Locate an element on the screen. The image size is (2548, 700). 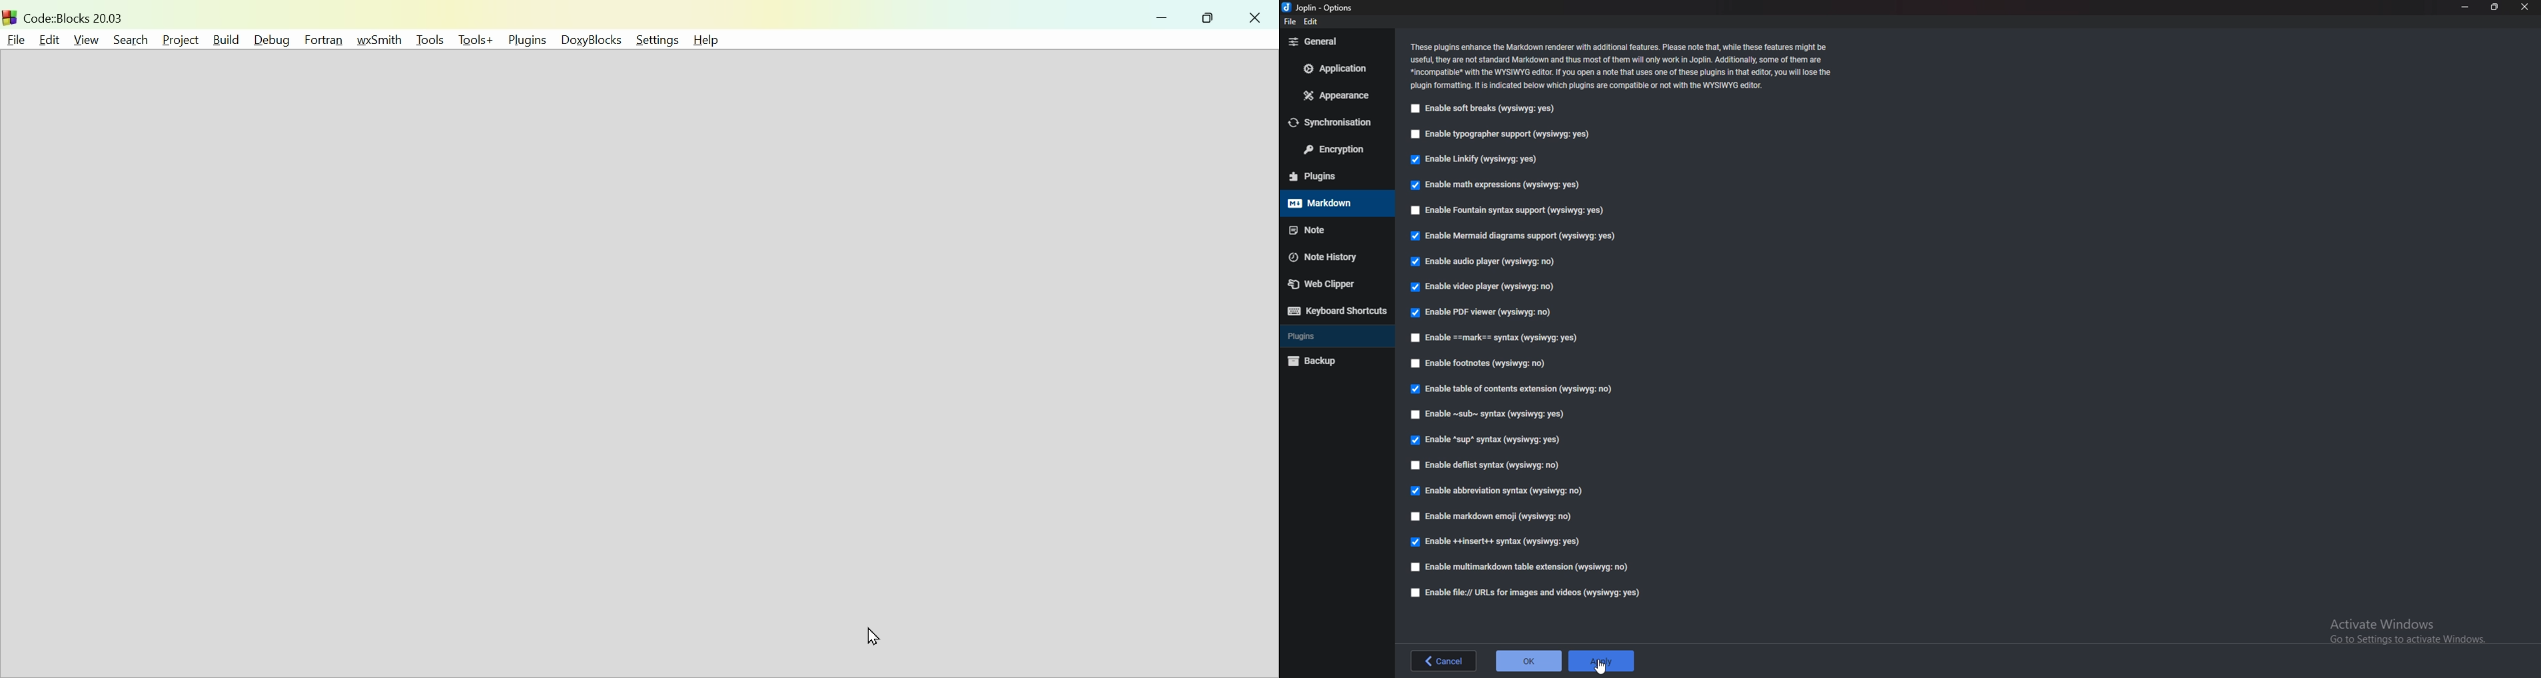
Enable math expressions is located at coordinates (1495, 183).